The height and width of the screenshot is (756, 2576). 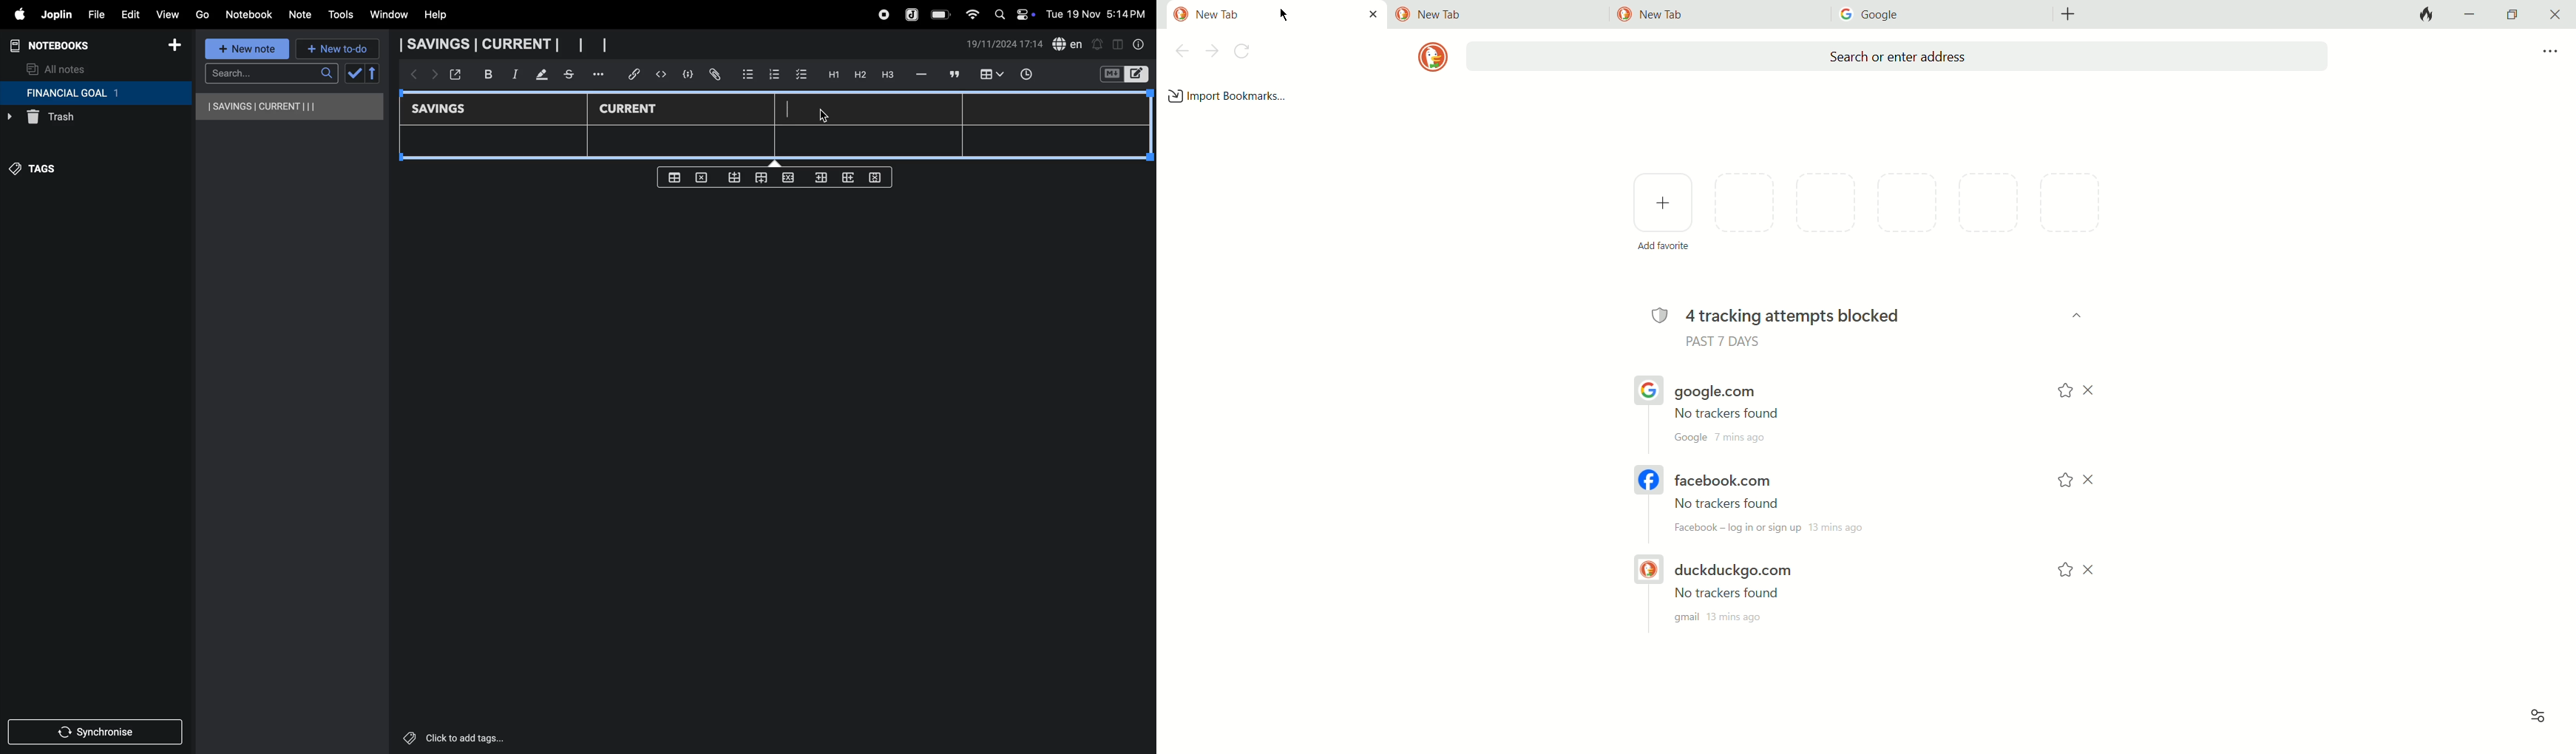 What do you see at coordinates (942, 15) in the screenshot?
I see `battery` at bounding box center [942, 15].